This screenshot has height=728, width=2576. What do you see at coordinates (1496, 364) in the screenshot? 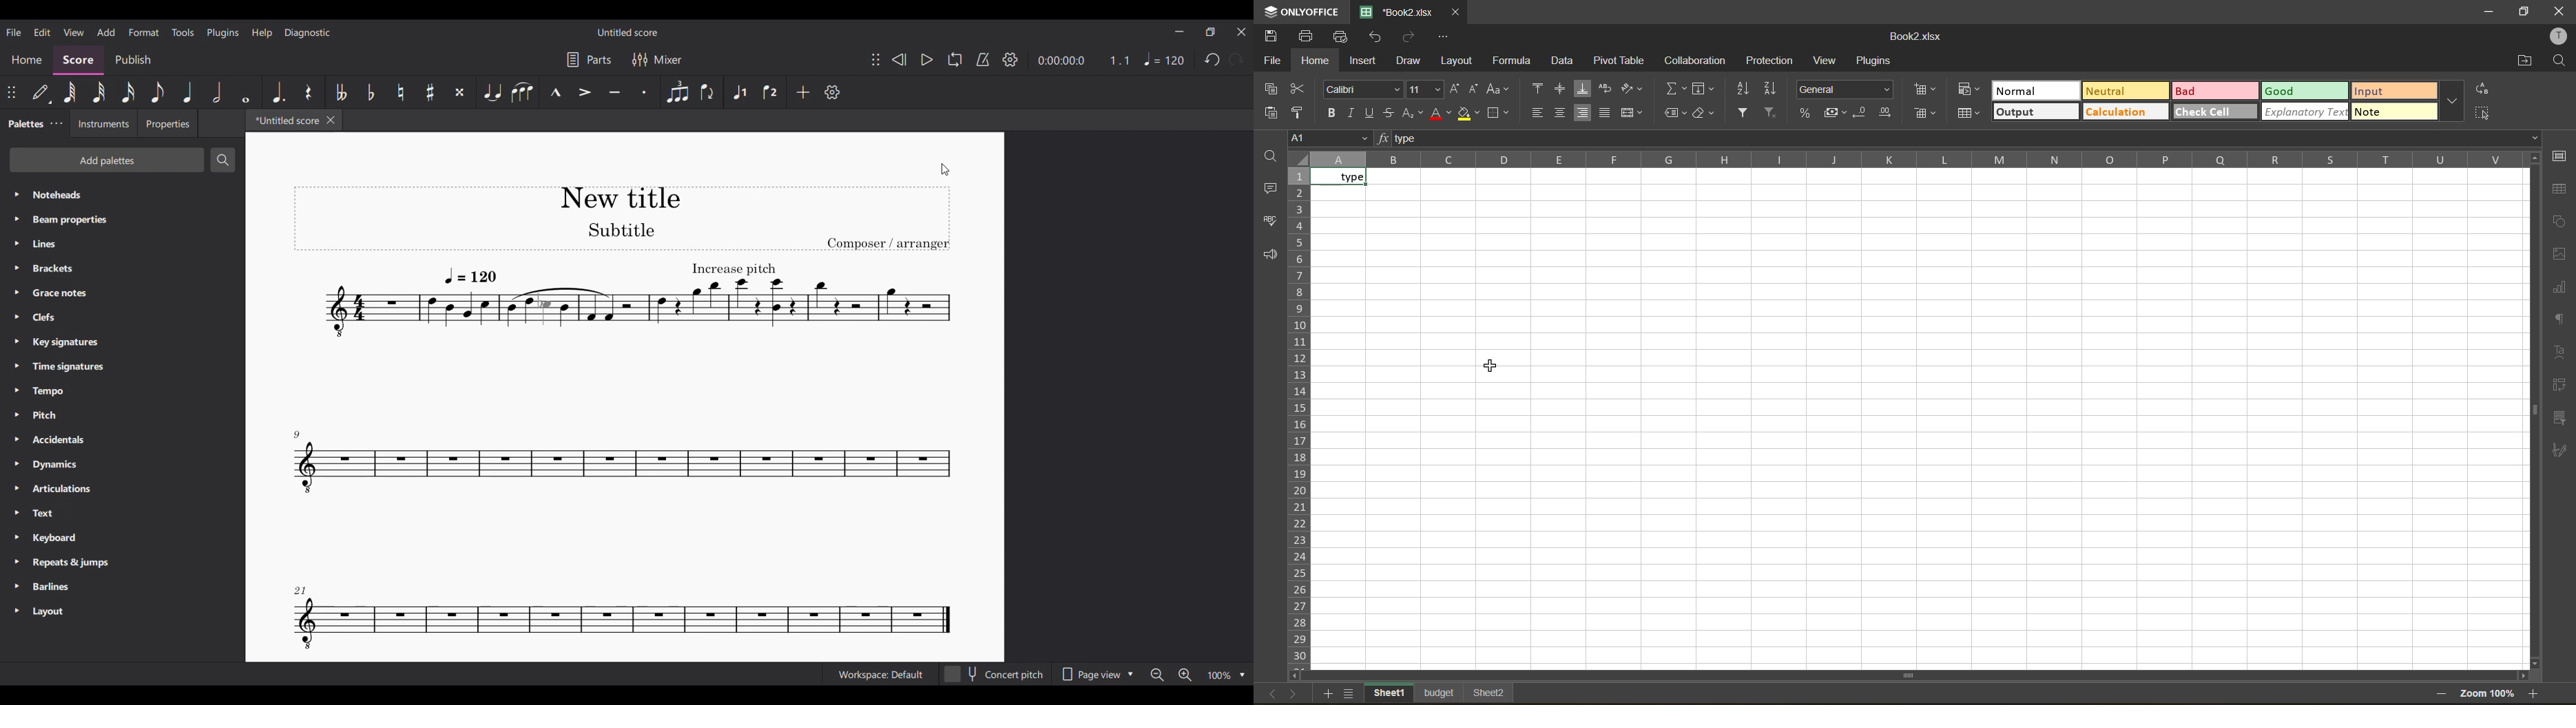
I see `cursor` at bounding box center [1496, 364].